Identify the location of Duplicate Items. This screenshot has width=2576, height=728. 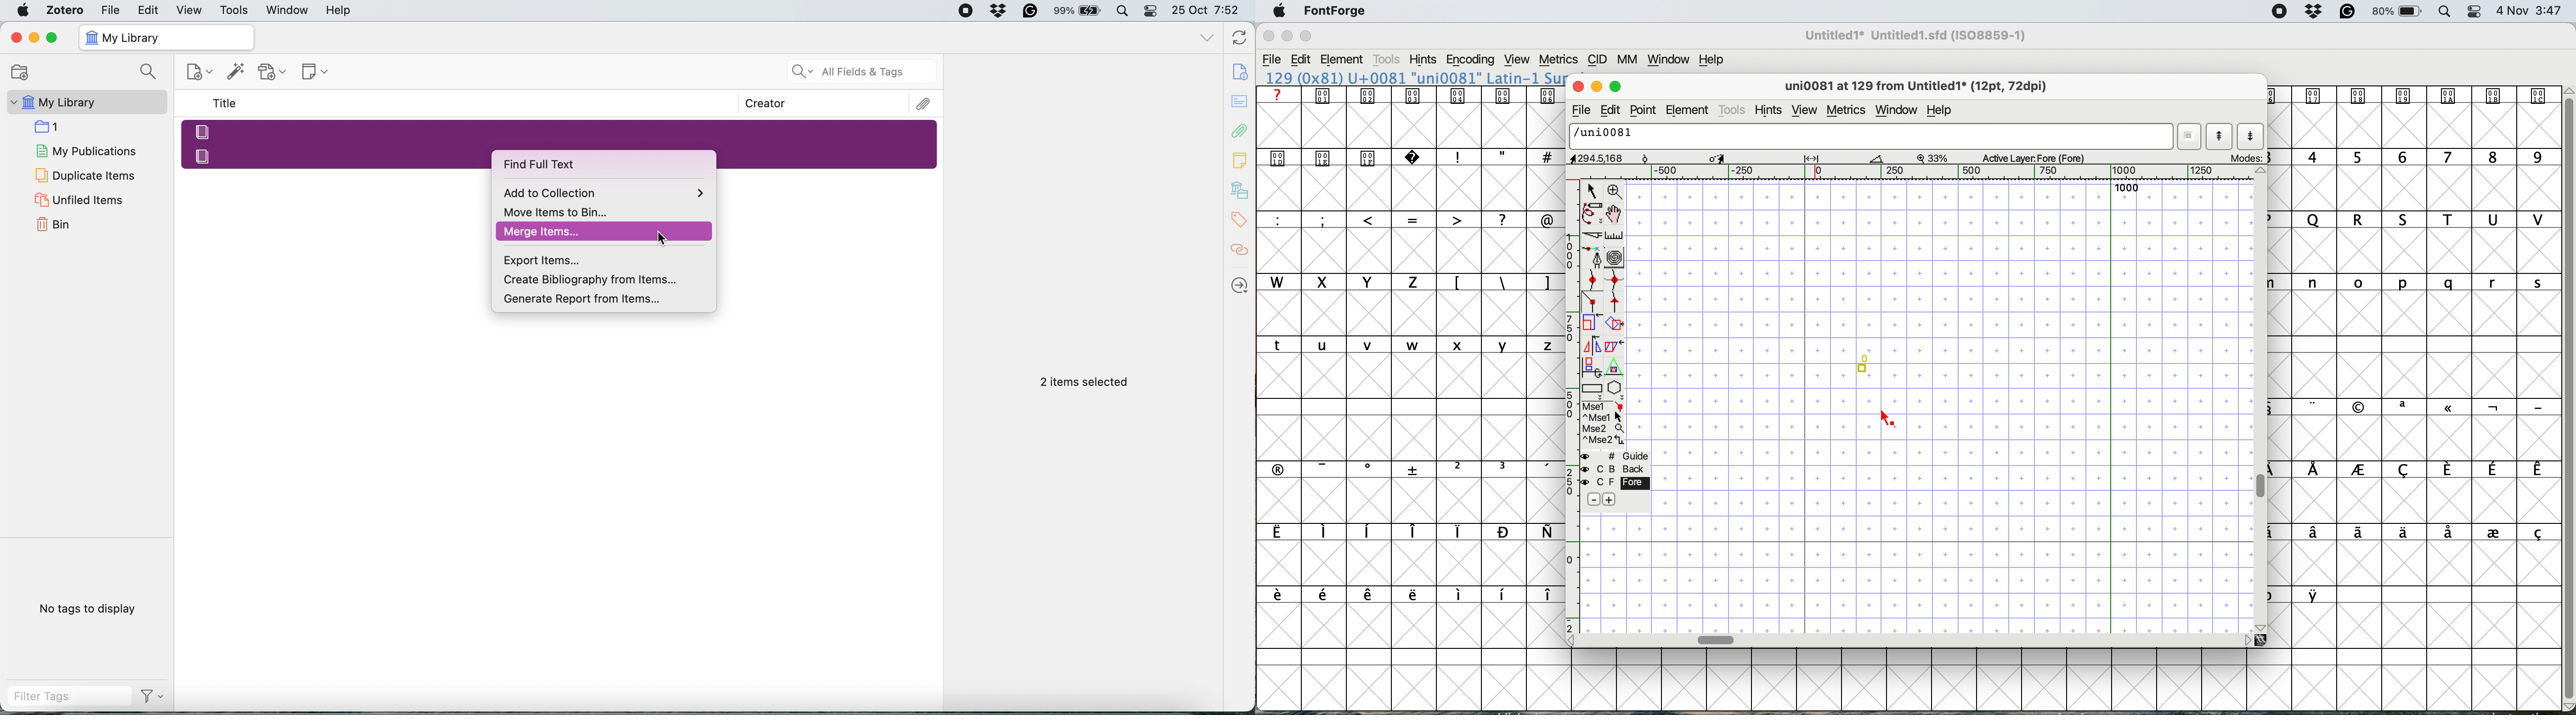
(84, 174).